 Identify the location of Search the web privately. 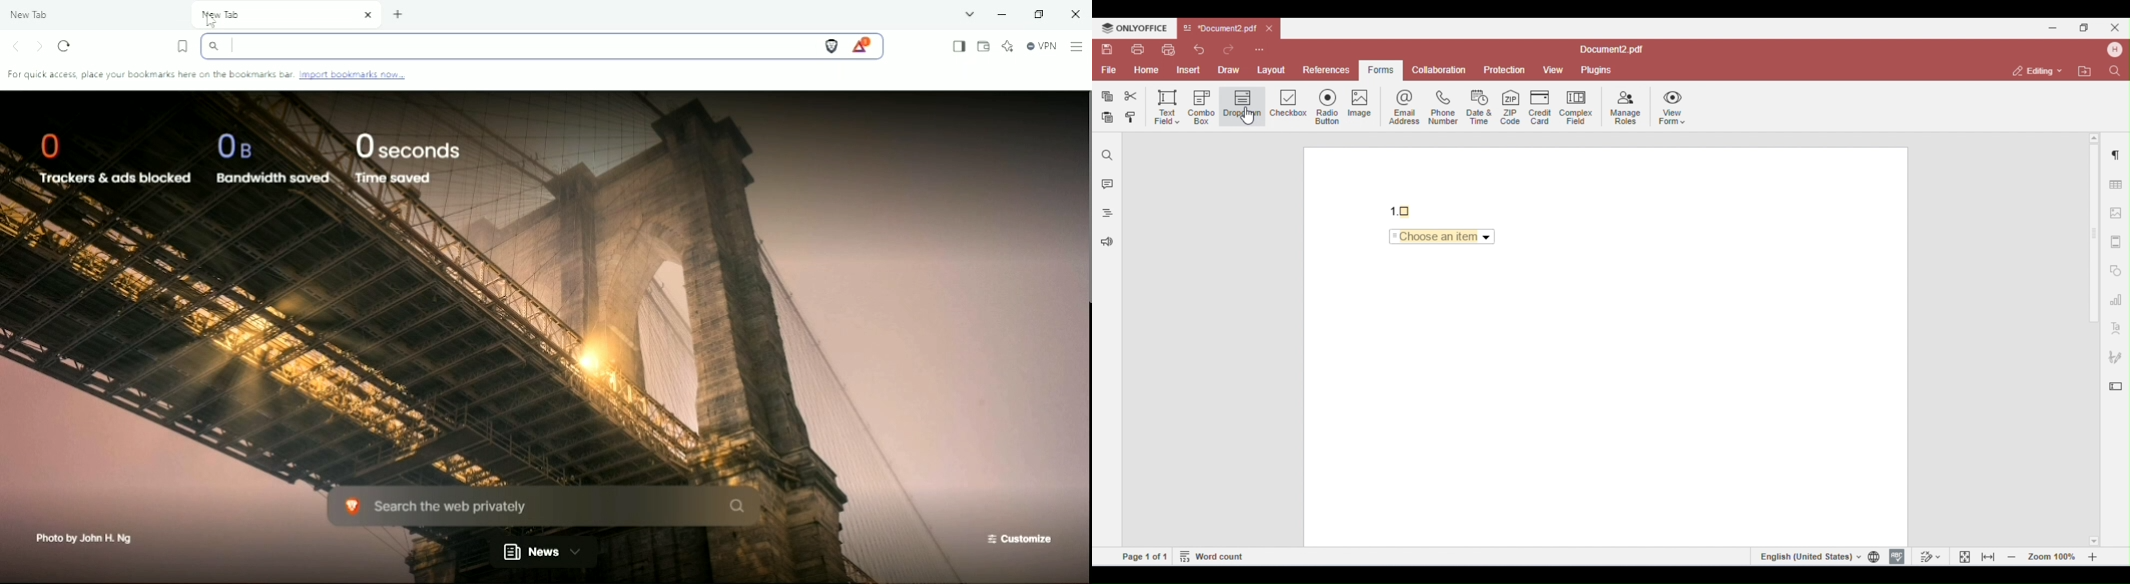
(544, 506).